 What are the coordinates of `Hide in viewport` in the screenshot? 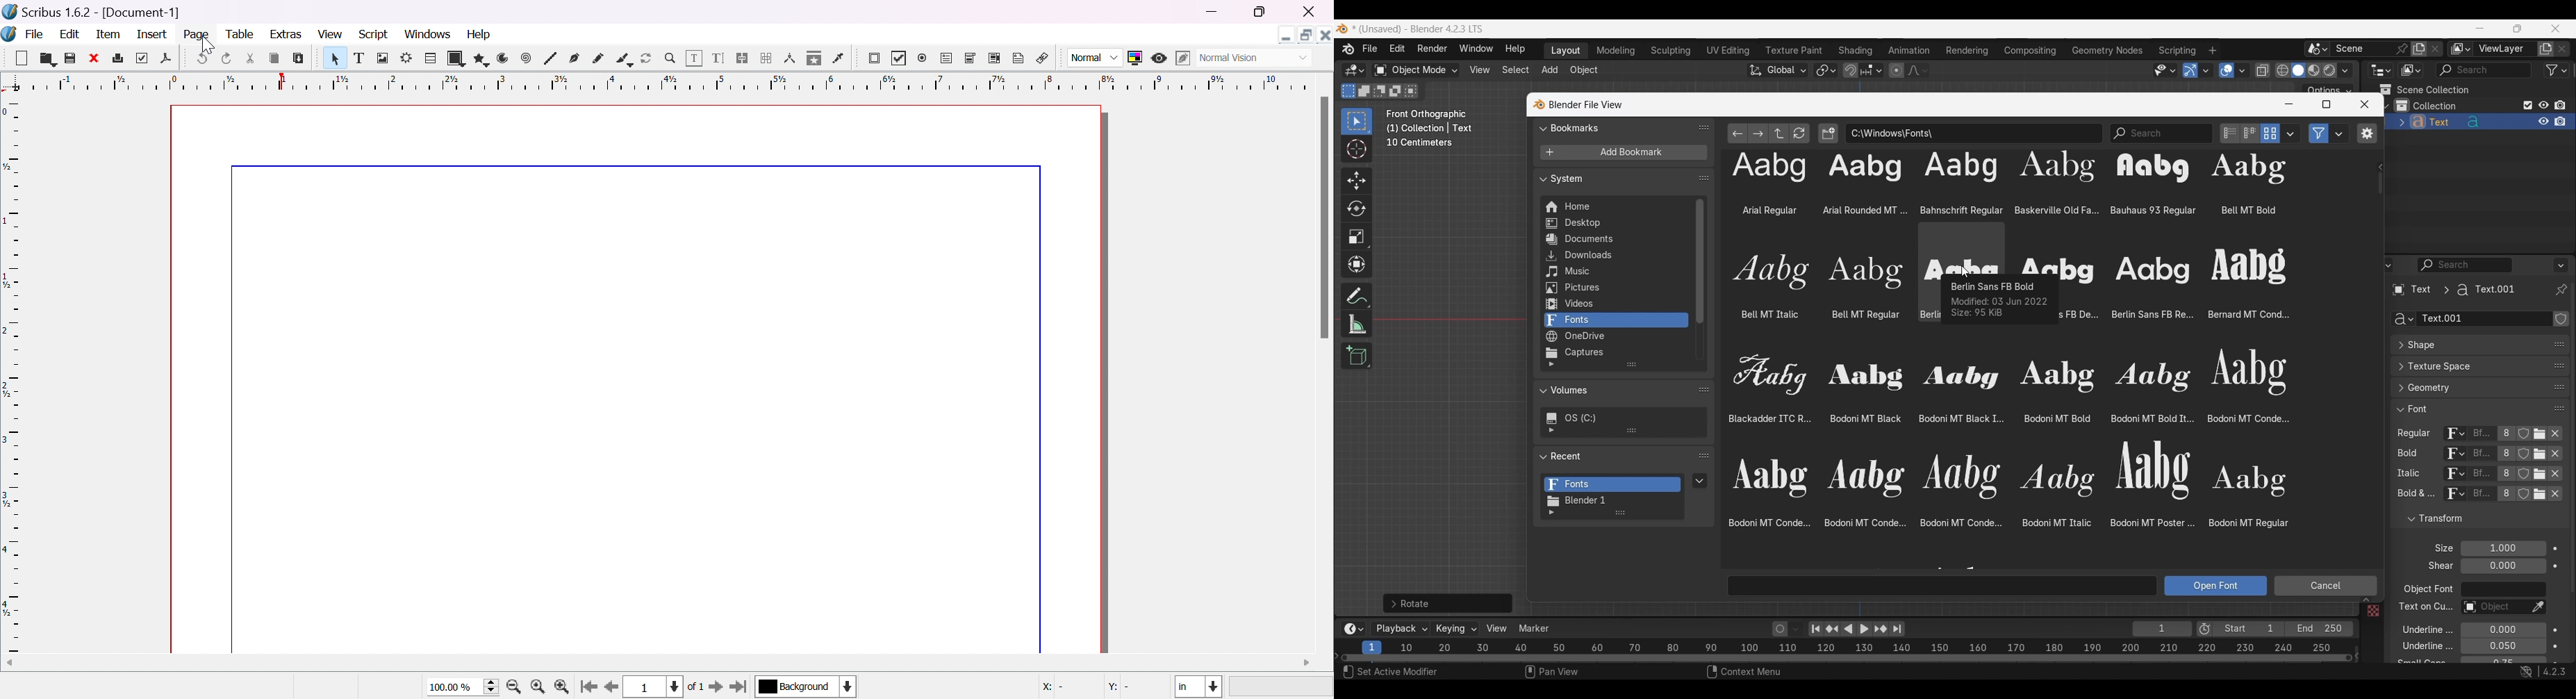 It's located at (2543, 105).